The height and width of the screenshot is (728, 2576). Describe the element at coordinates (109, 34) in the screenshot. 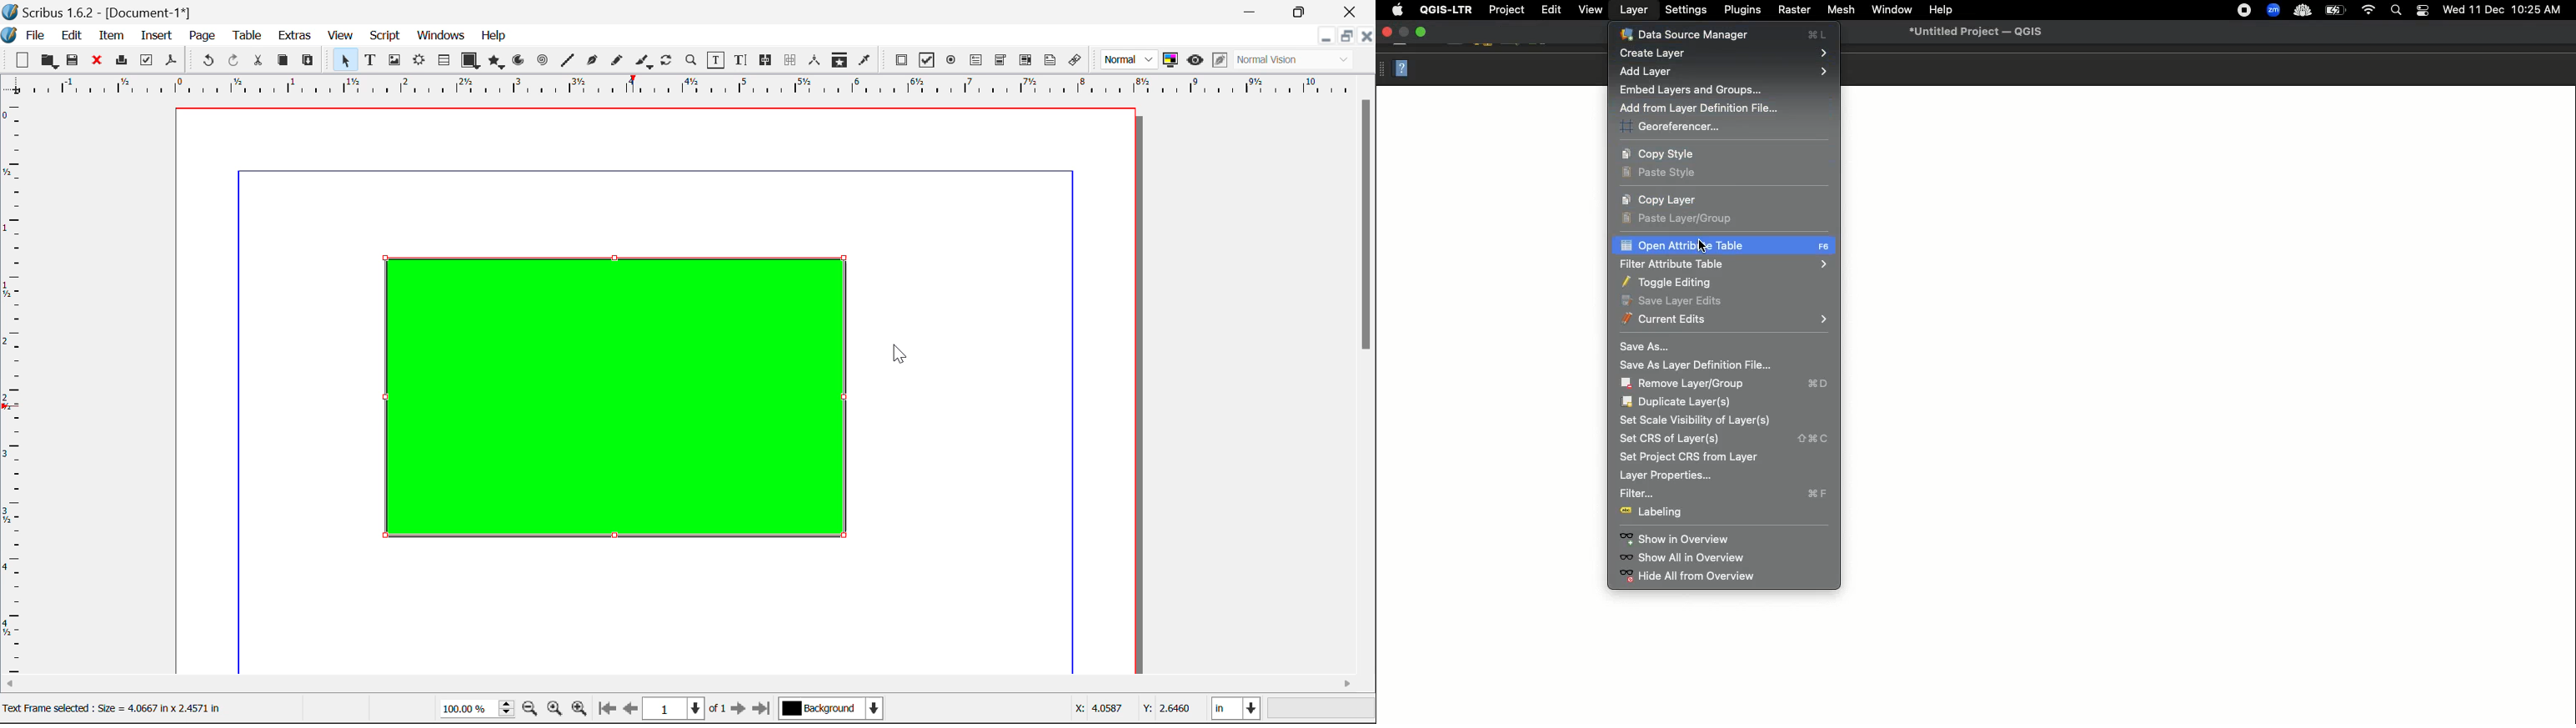

I see `Item` at that location.